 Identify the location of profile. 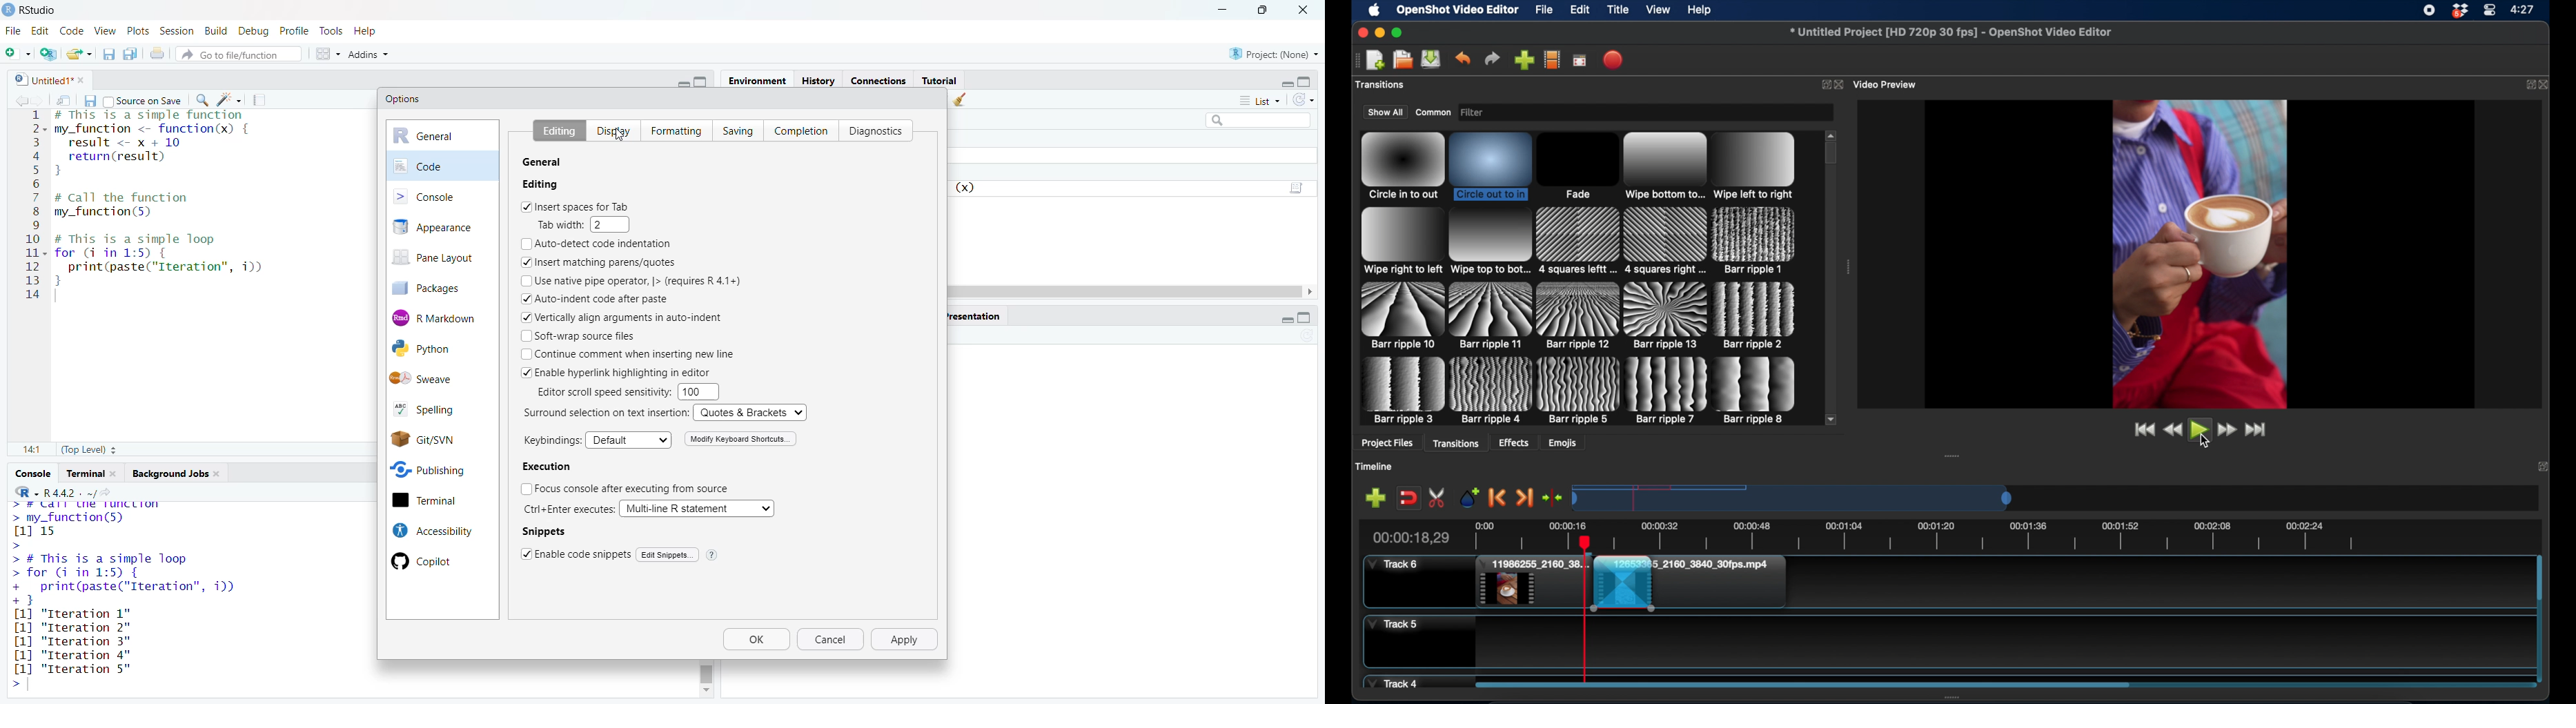
(297, 30).